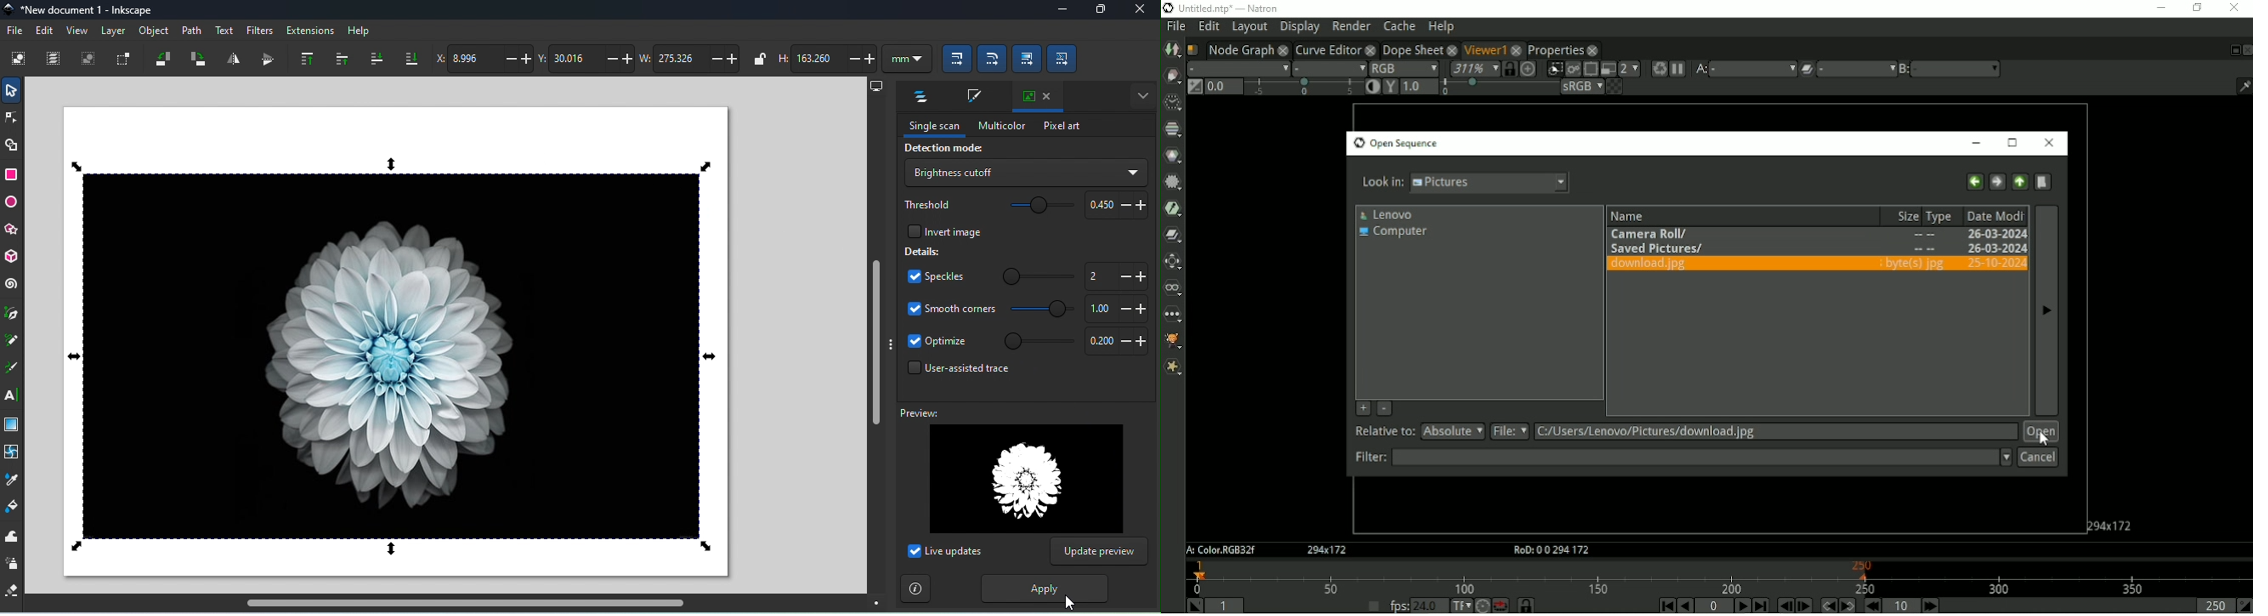 This screenshot has width=2268, height=616. I want to click on star/polygon tool, so click(11, 231).